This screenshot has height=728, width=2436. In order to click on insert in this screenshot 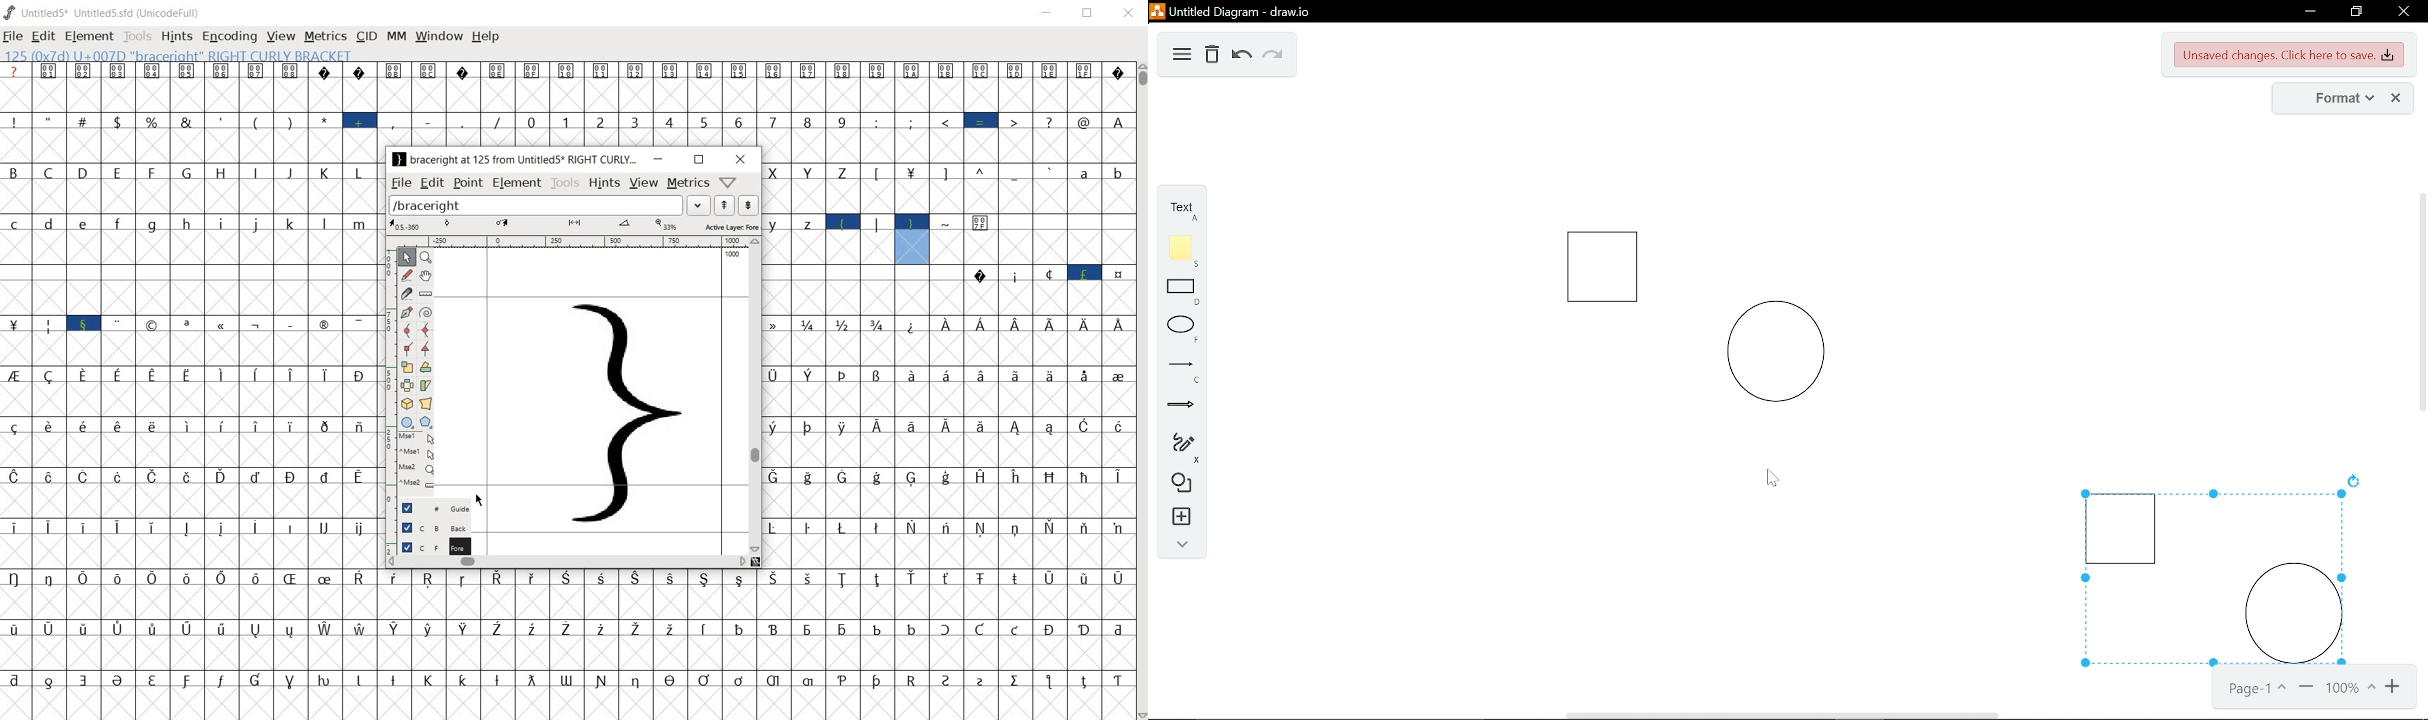, I will do `click(1178, 517)`.